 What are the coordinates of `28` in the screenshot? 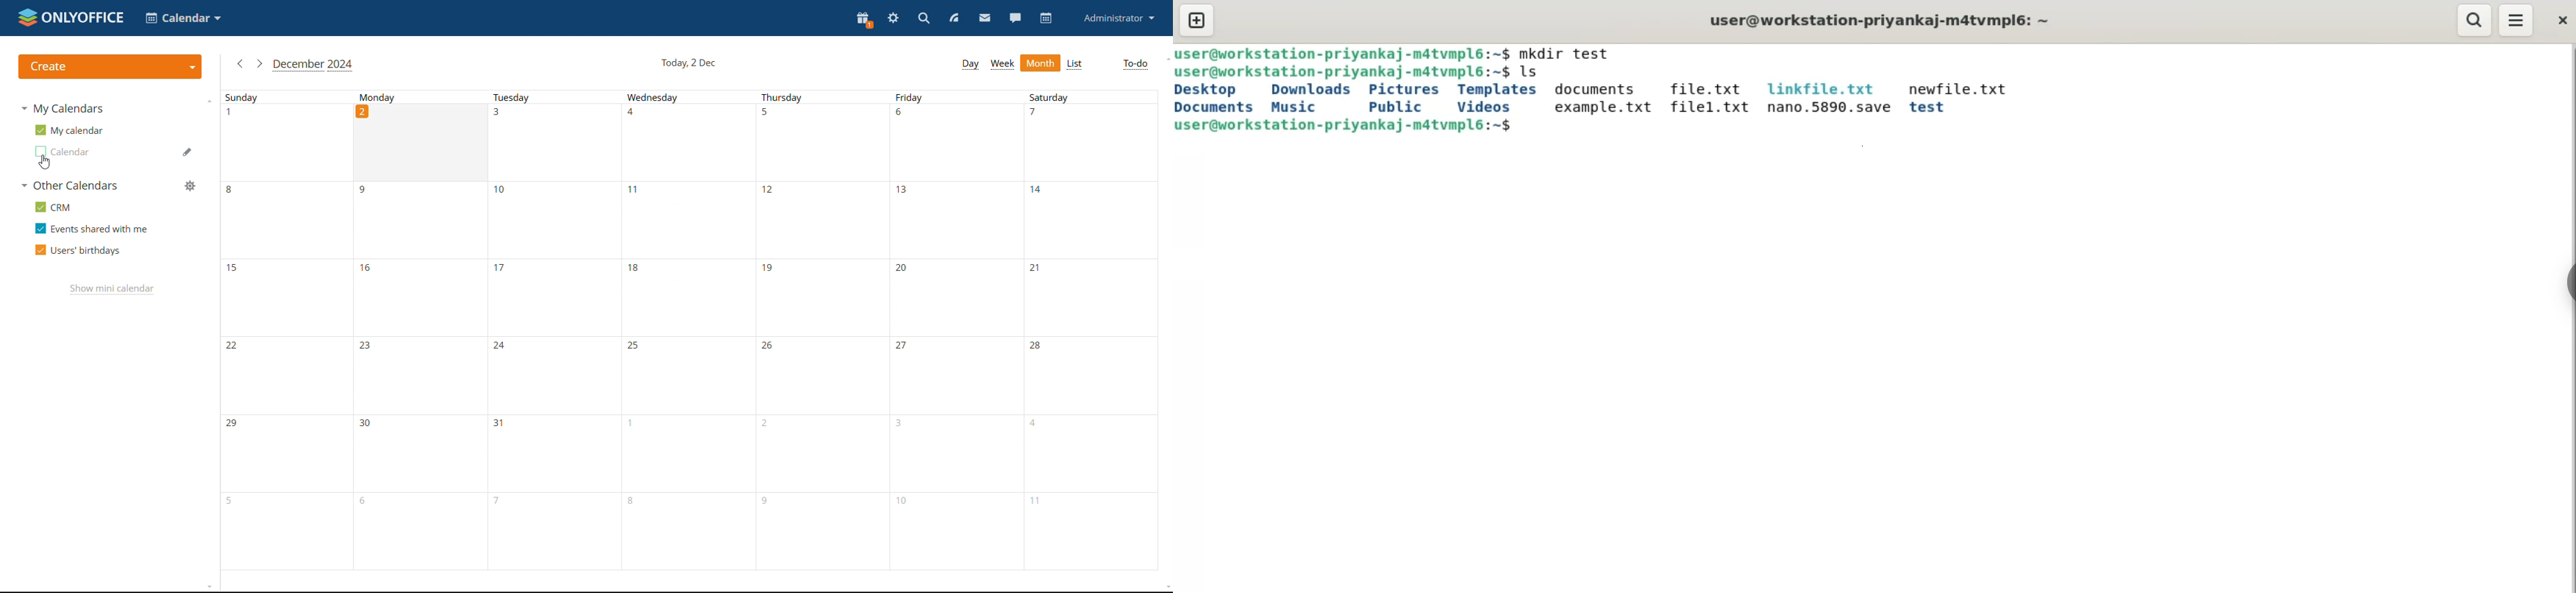 It's located at (1091, 376).